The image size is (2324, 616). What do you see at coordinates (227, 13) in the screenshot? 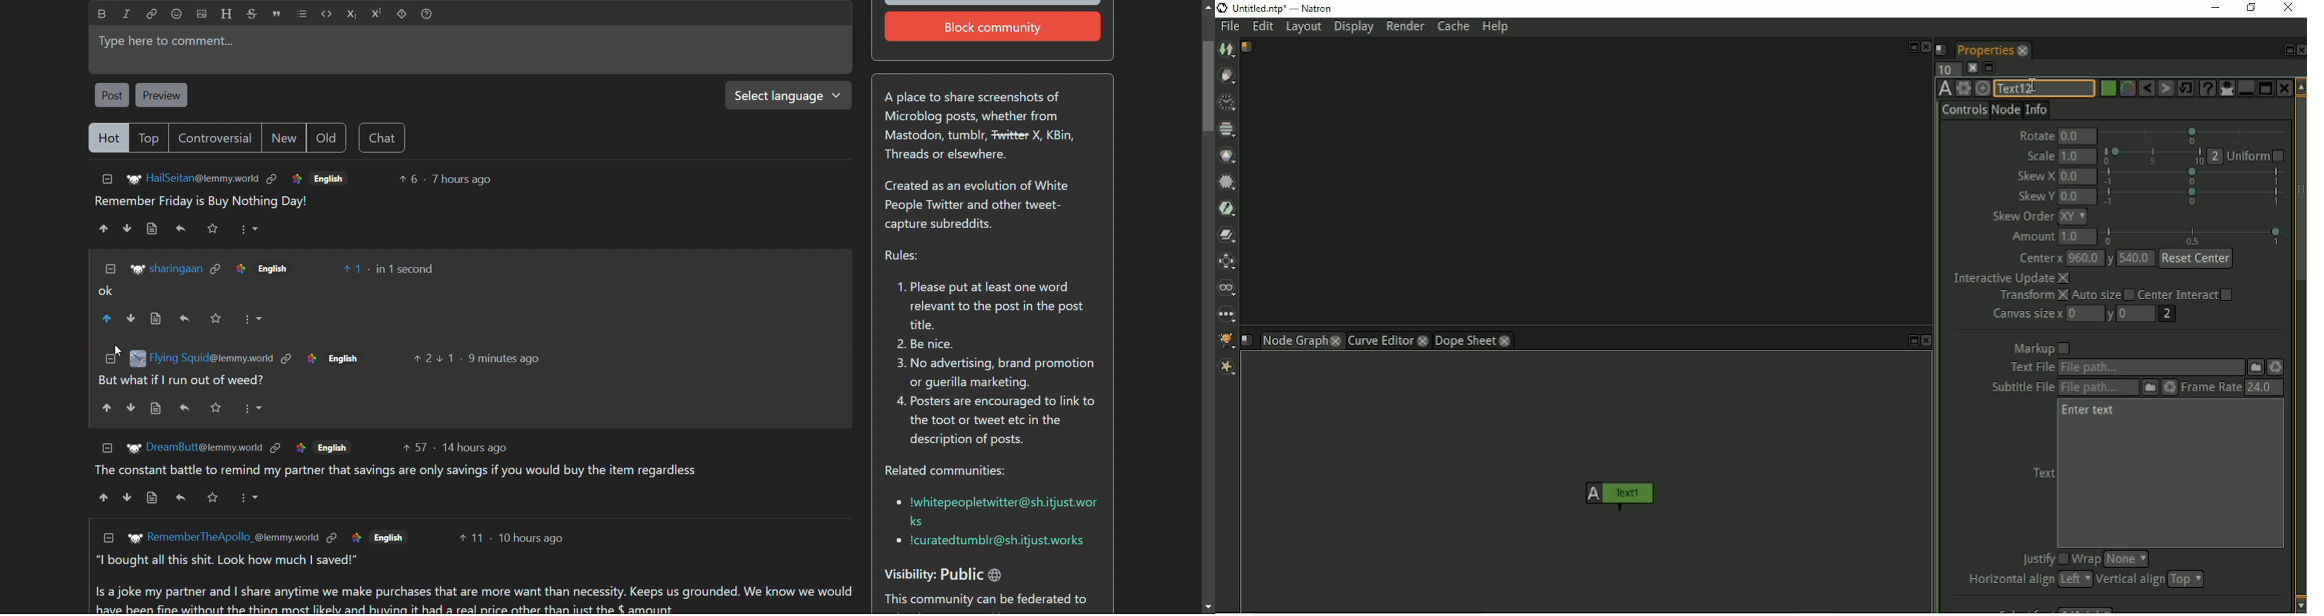
I see `header` at bounding box center [227, 13].